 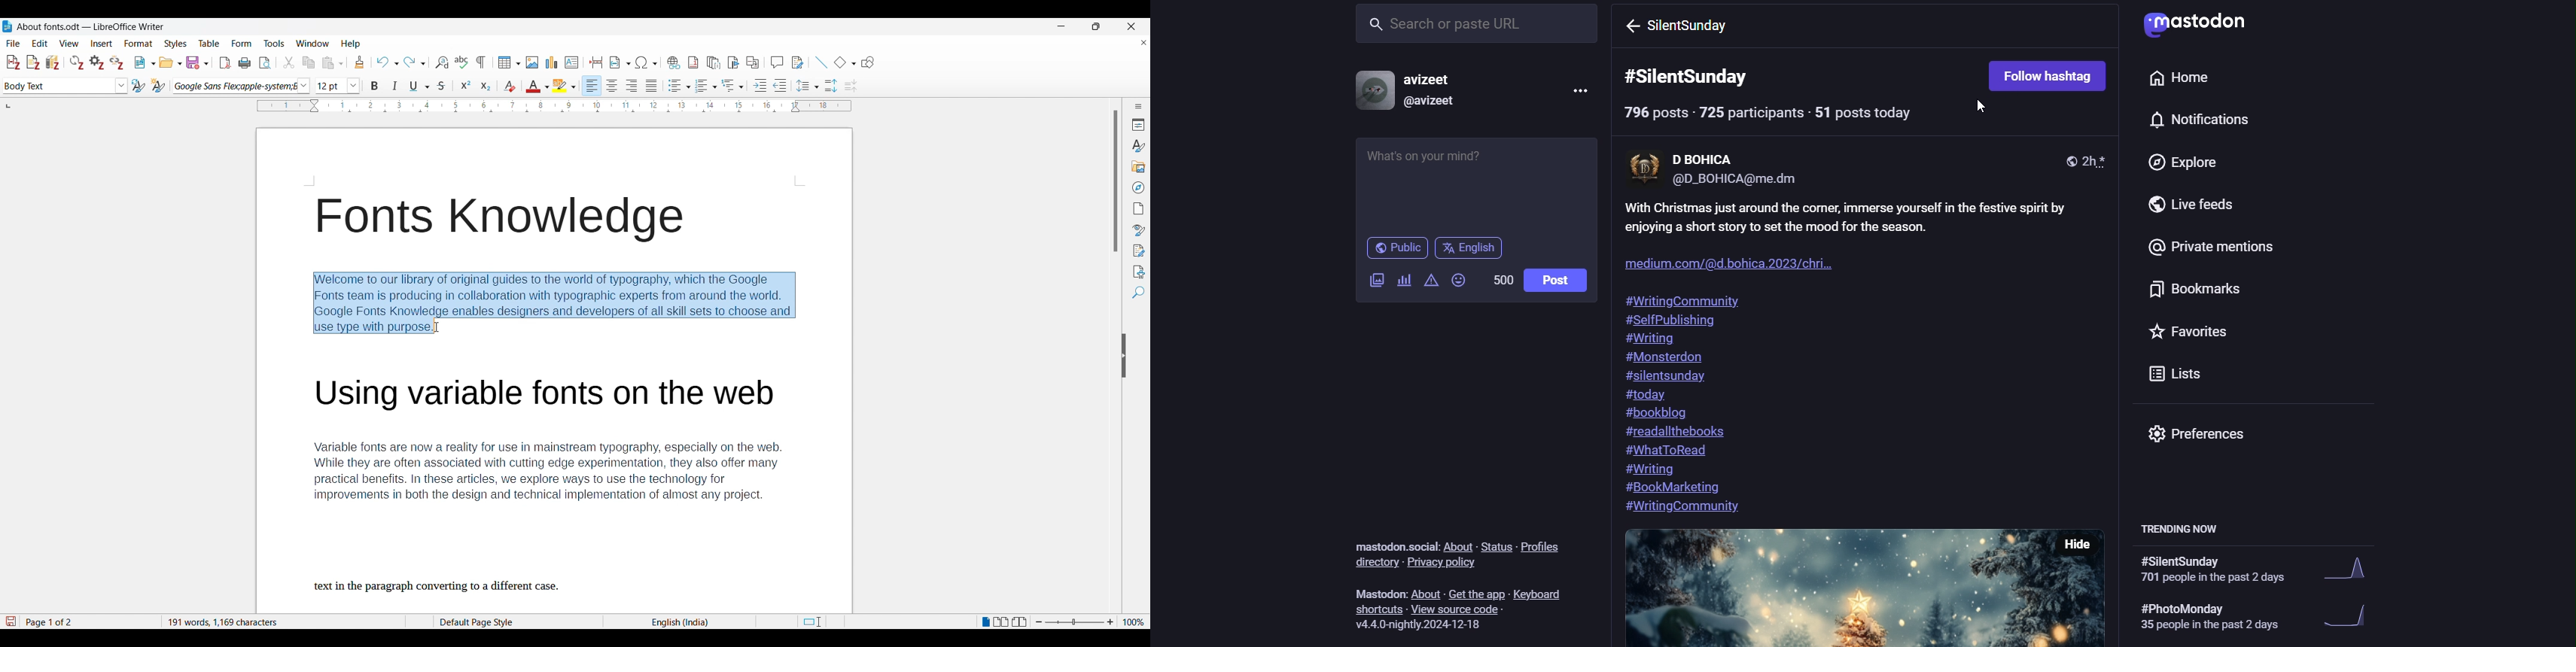 I want to click on Ordered list, so click(x=707, y=86).